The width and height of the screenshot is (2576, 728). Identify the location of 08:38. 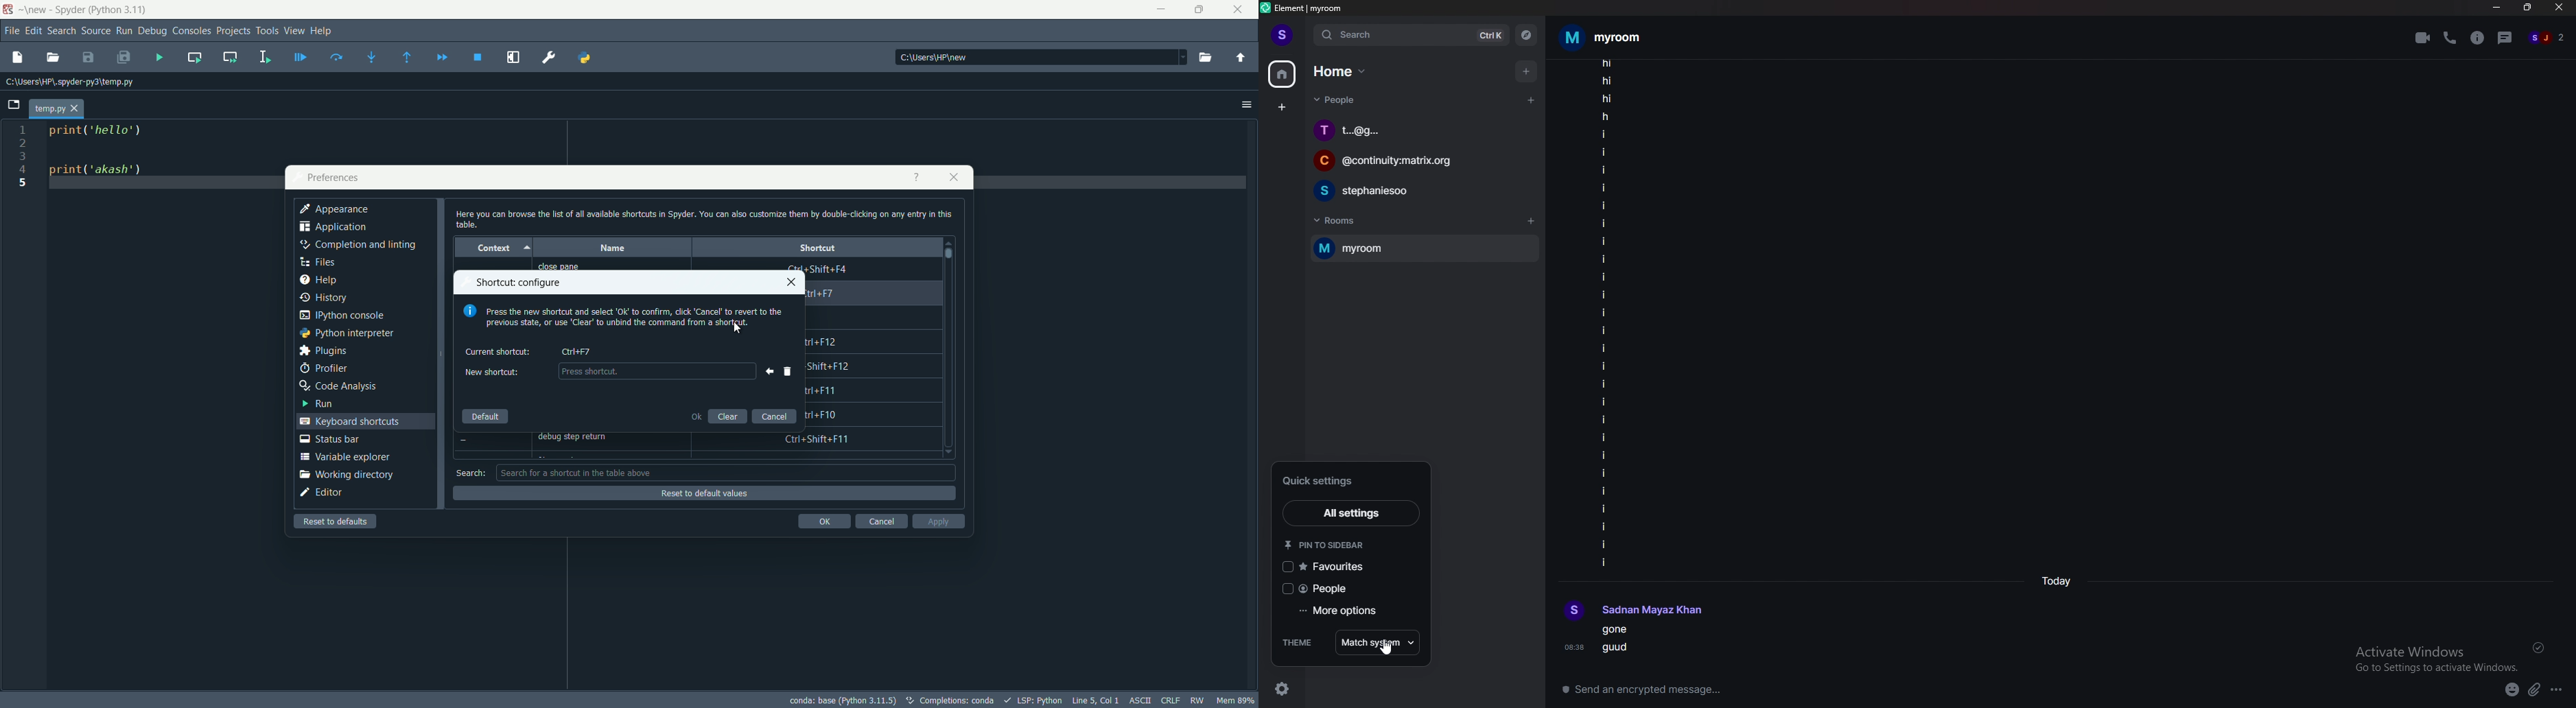
(1575, 647).